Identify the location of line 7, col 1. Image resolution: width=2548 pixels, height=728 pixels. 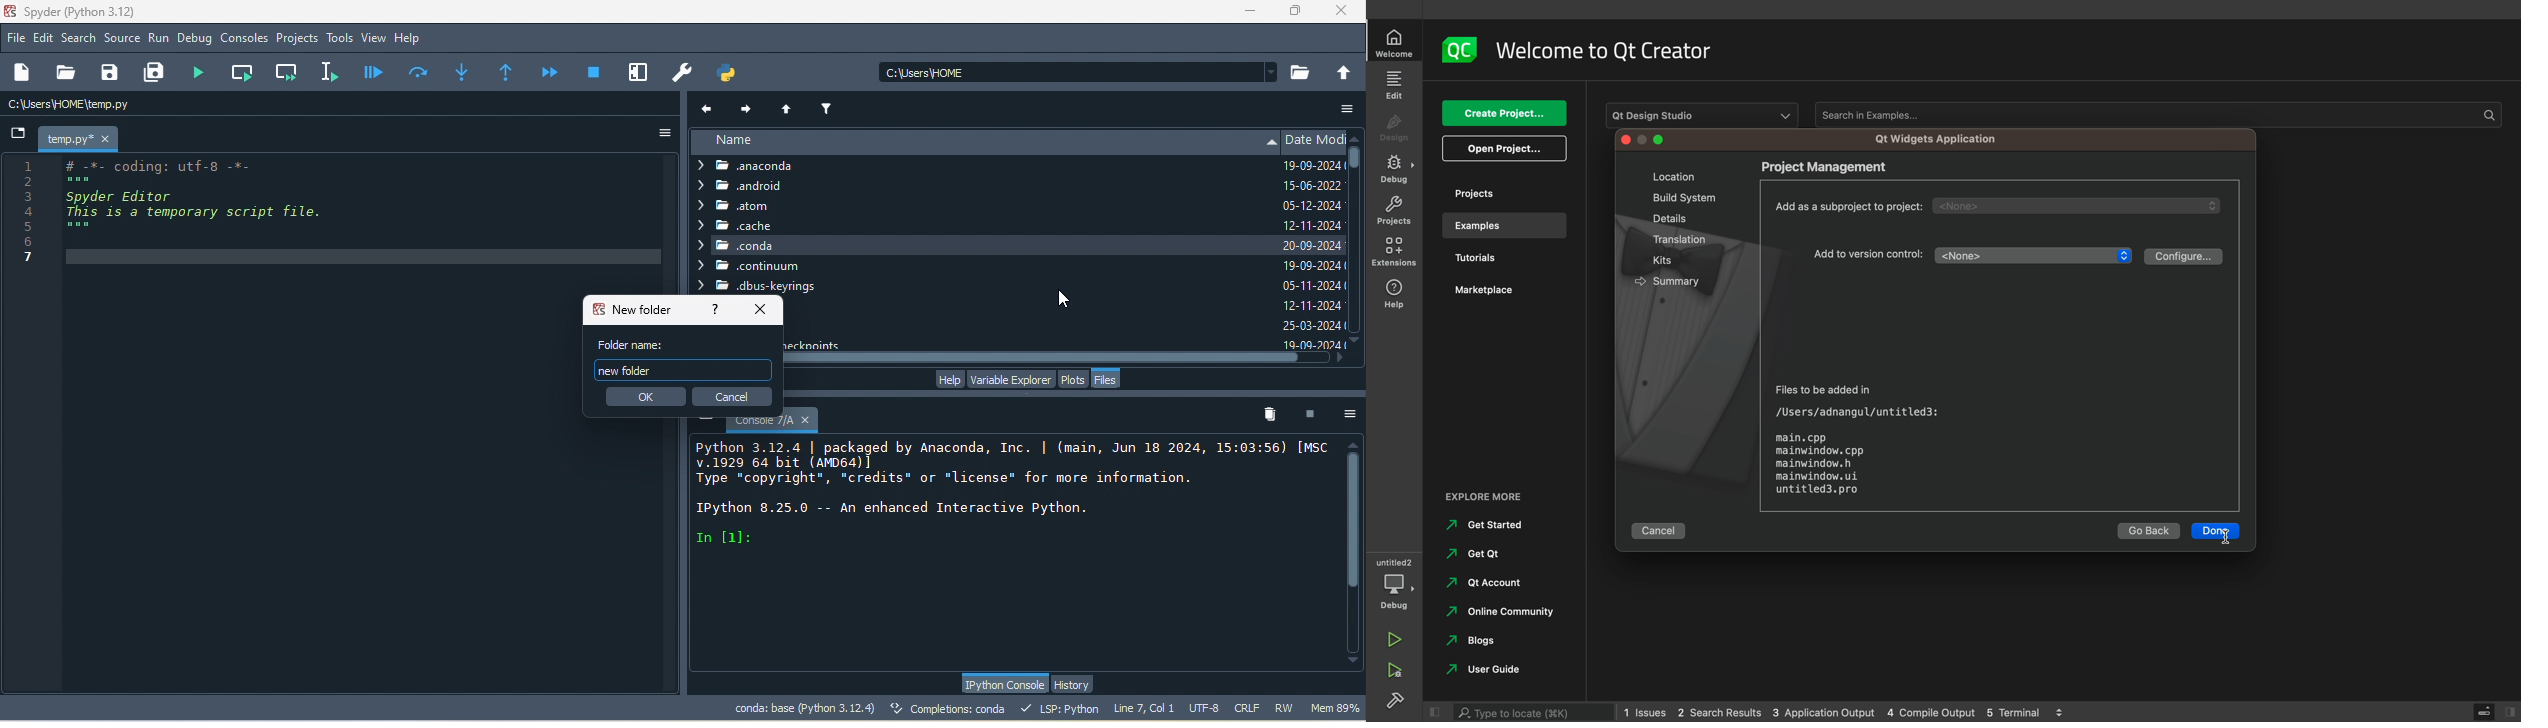
(1144, 707).